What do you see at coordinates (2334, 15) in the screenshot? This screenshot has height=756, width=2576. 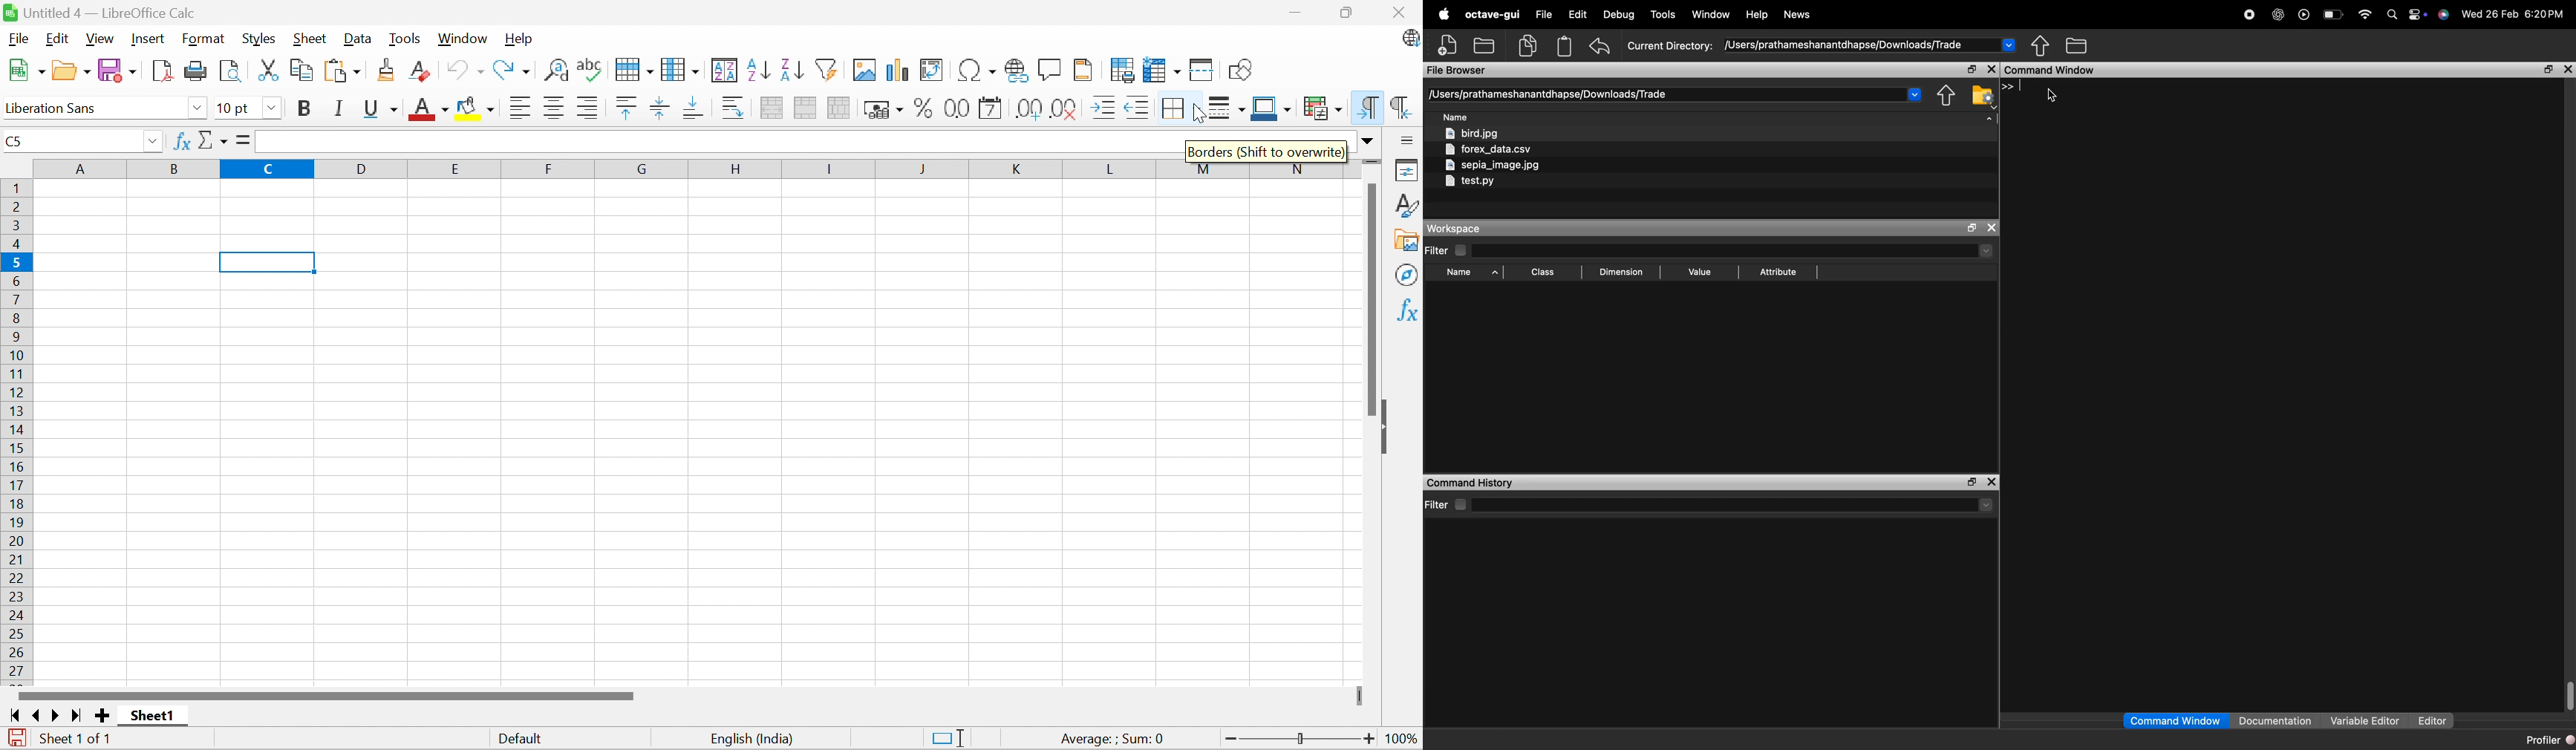 I see `battery` at bounding box center [2334, 15].